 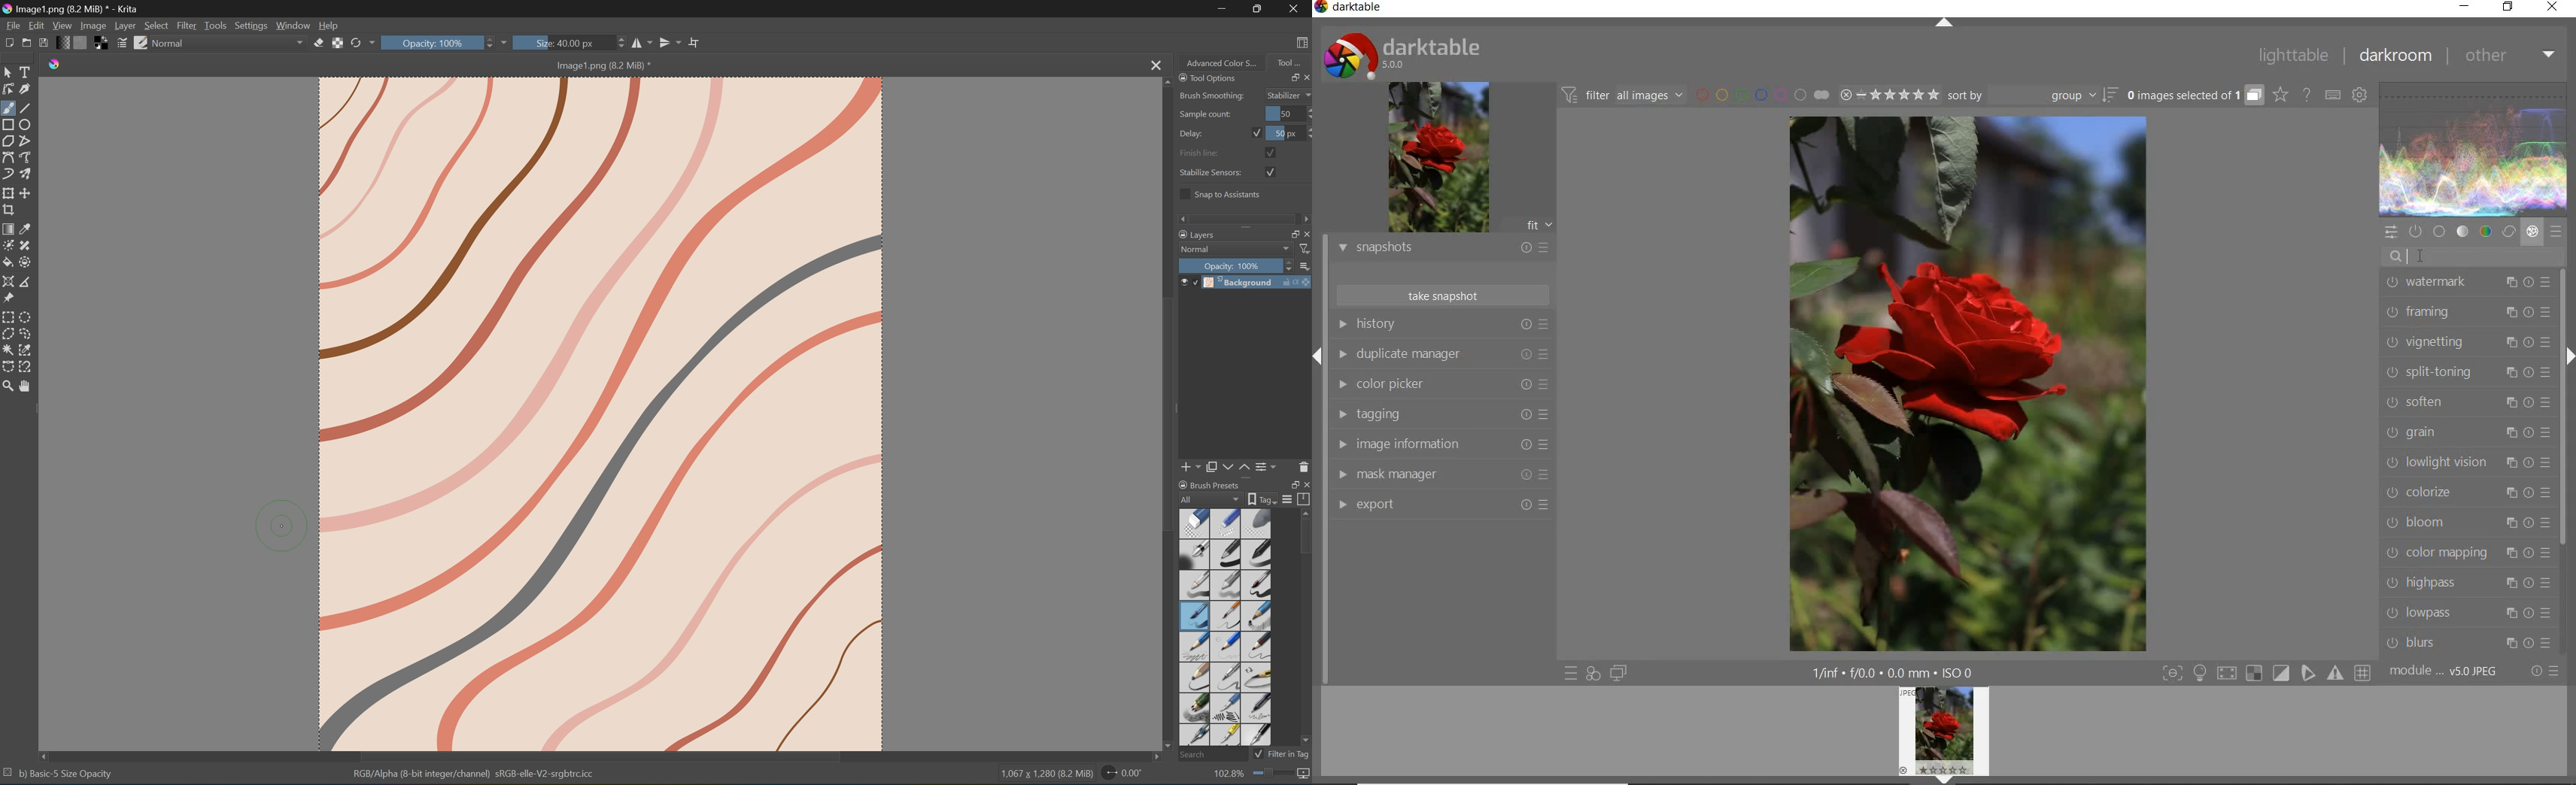 What do you see at coordinates (1442, 506) in the screenshot?
I see `export` at bounding box center [1442, 506].